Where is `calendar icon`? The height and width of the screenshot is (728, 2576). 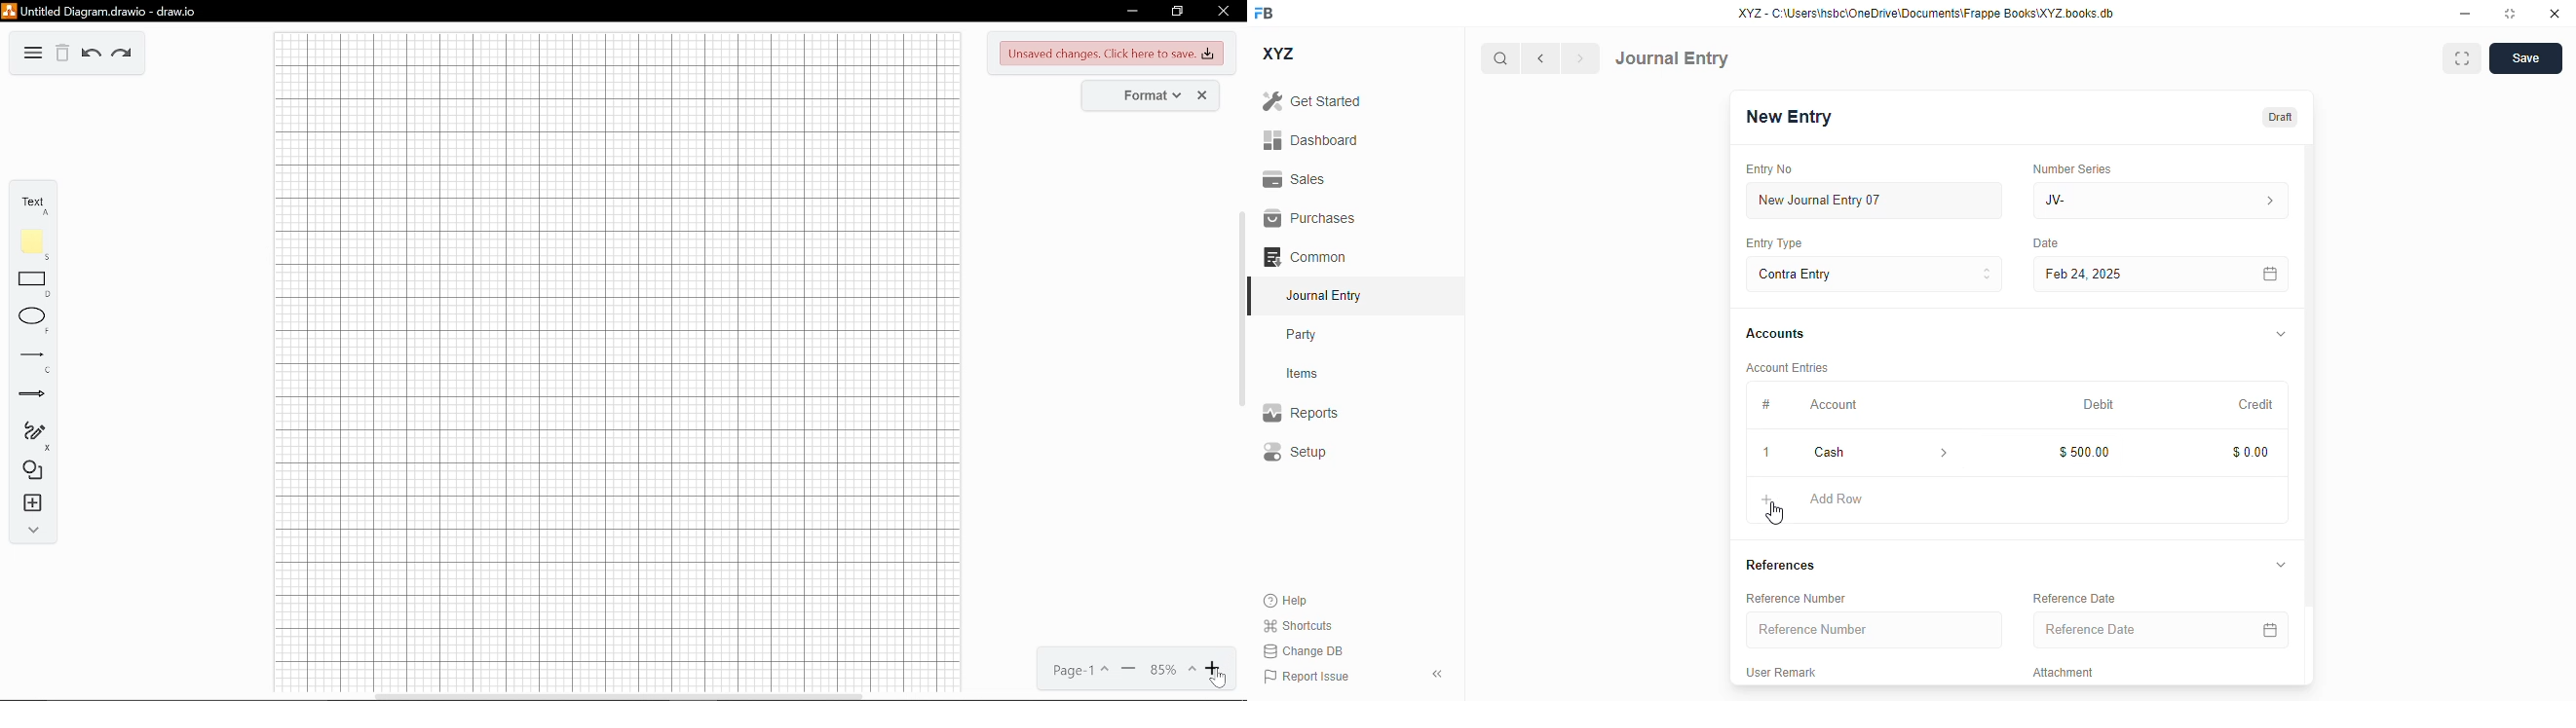 calendar icon is located at coordinates (2269, 629).